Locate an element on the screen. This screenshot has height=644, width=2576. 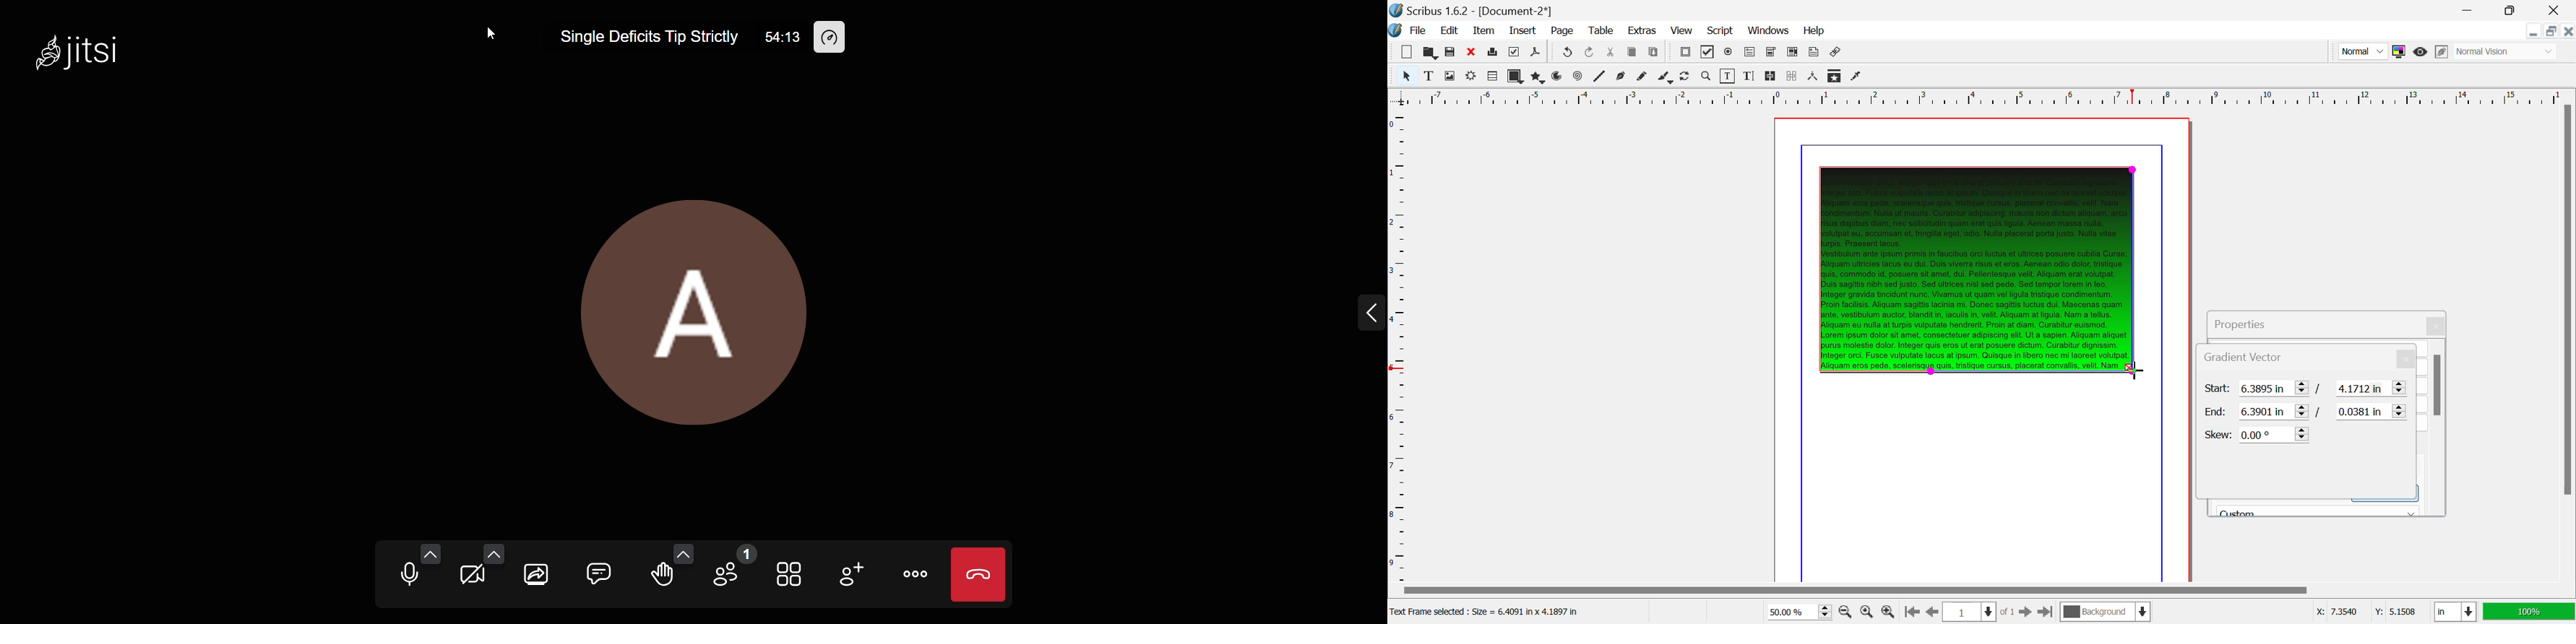
Open is located at coordinates (1429, 51).